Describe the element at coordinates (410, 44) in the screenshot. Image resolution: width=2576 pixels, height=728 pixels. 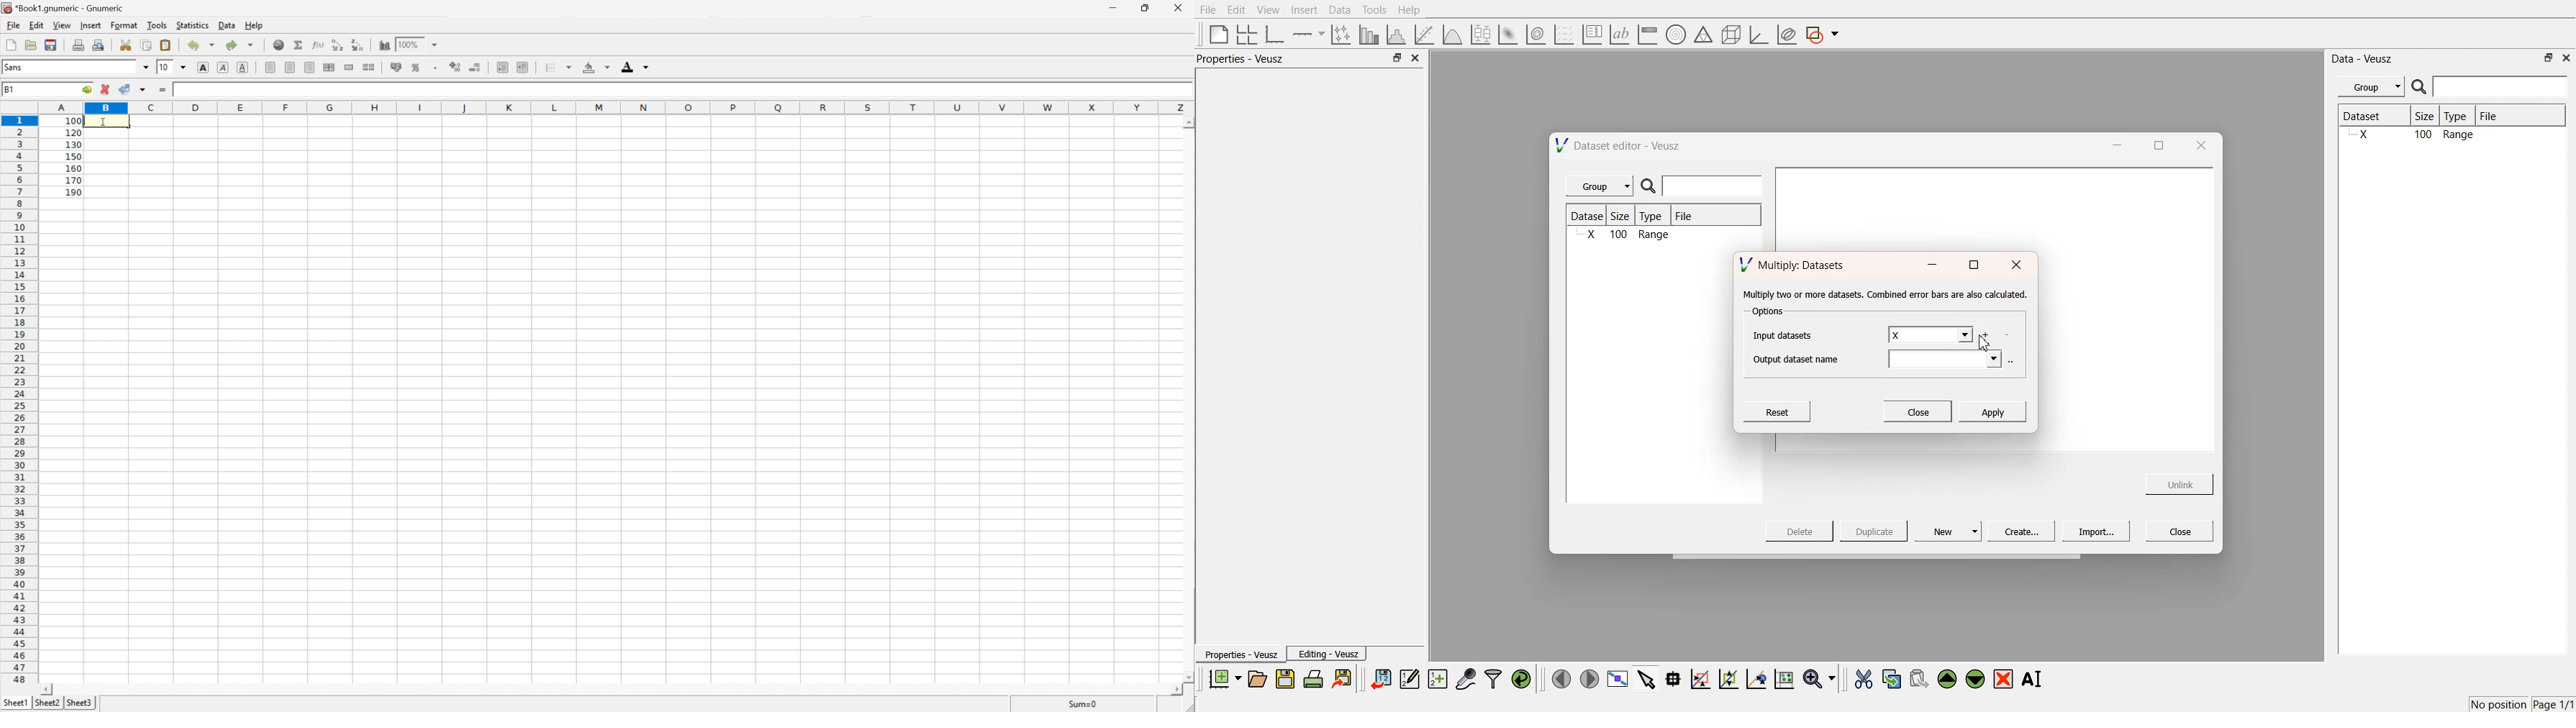
I see `100%` at that location.